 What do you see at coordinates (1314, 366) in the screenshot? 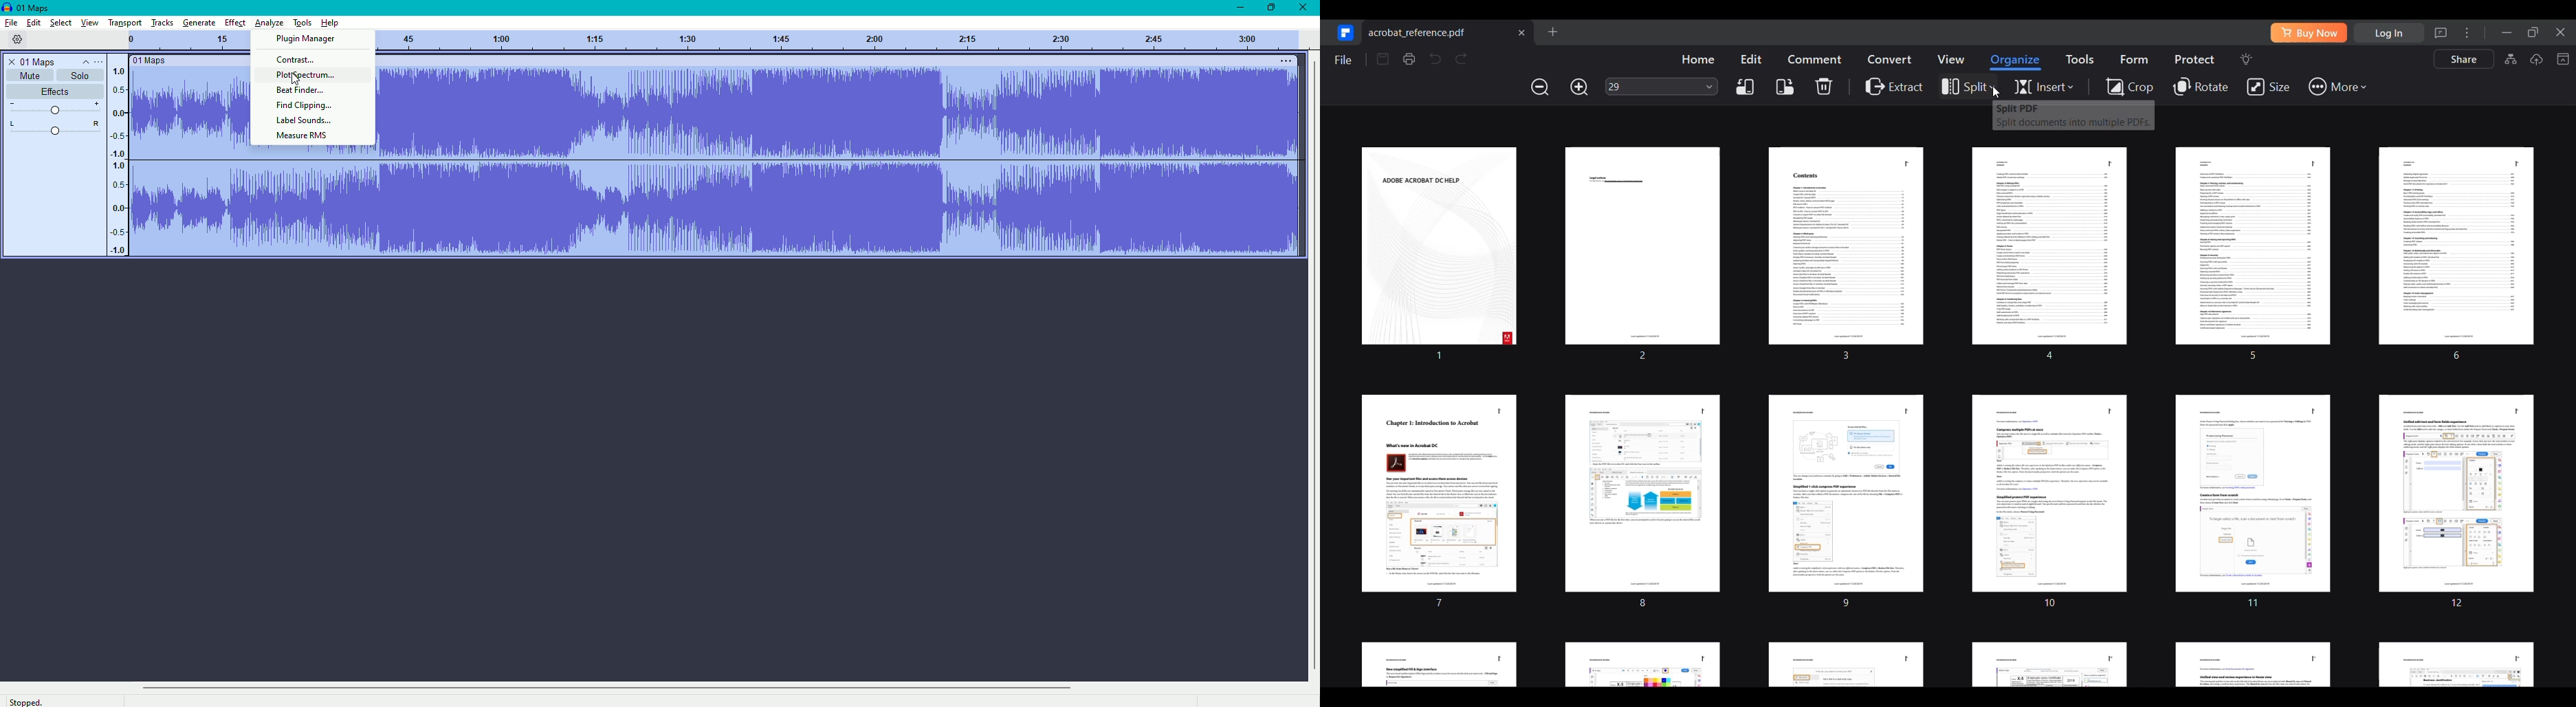
I see `vertical scrollbar` at bounding box center [1314, 366].